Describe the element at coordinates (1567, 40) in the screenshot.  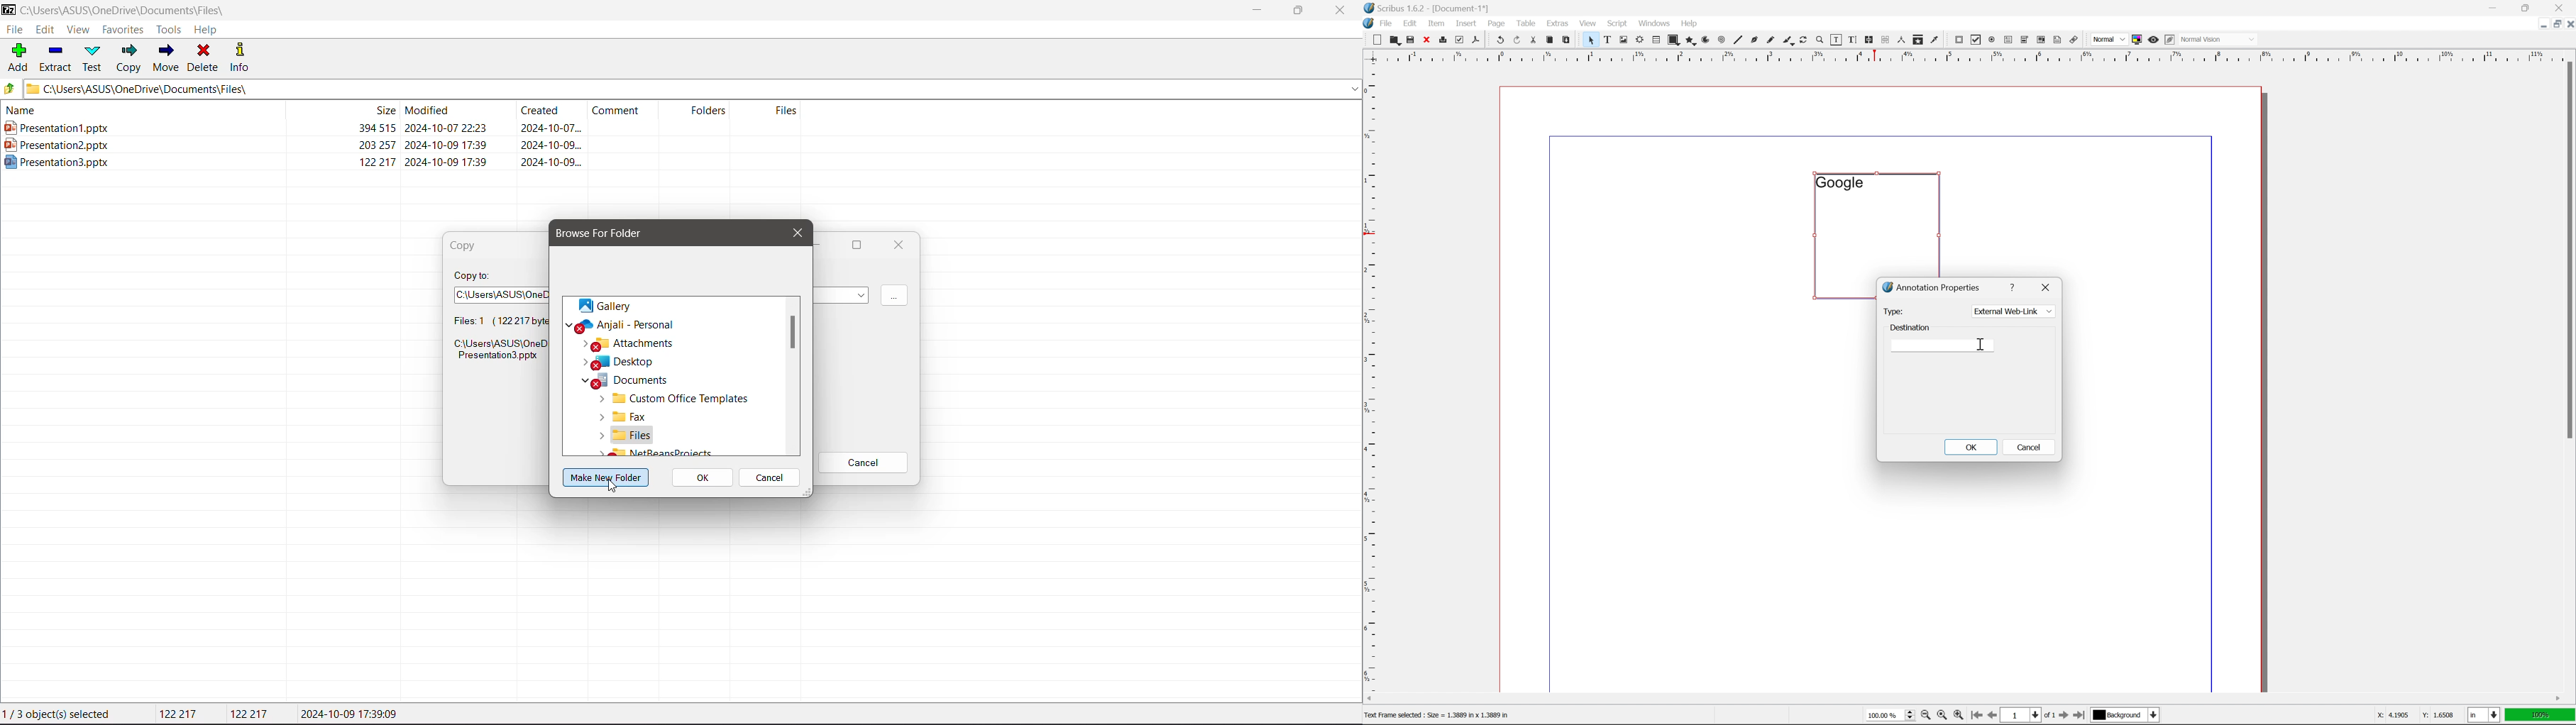
I see `paste` at that location.